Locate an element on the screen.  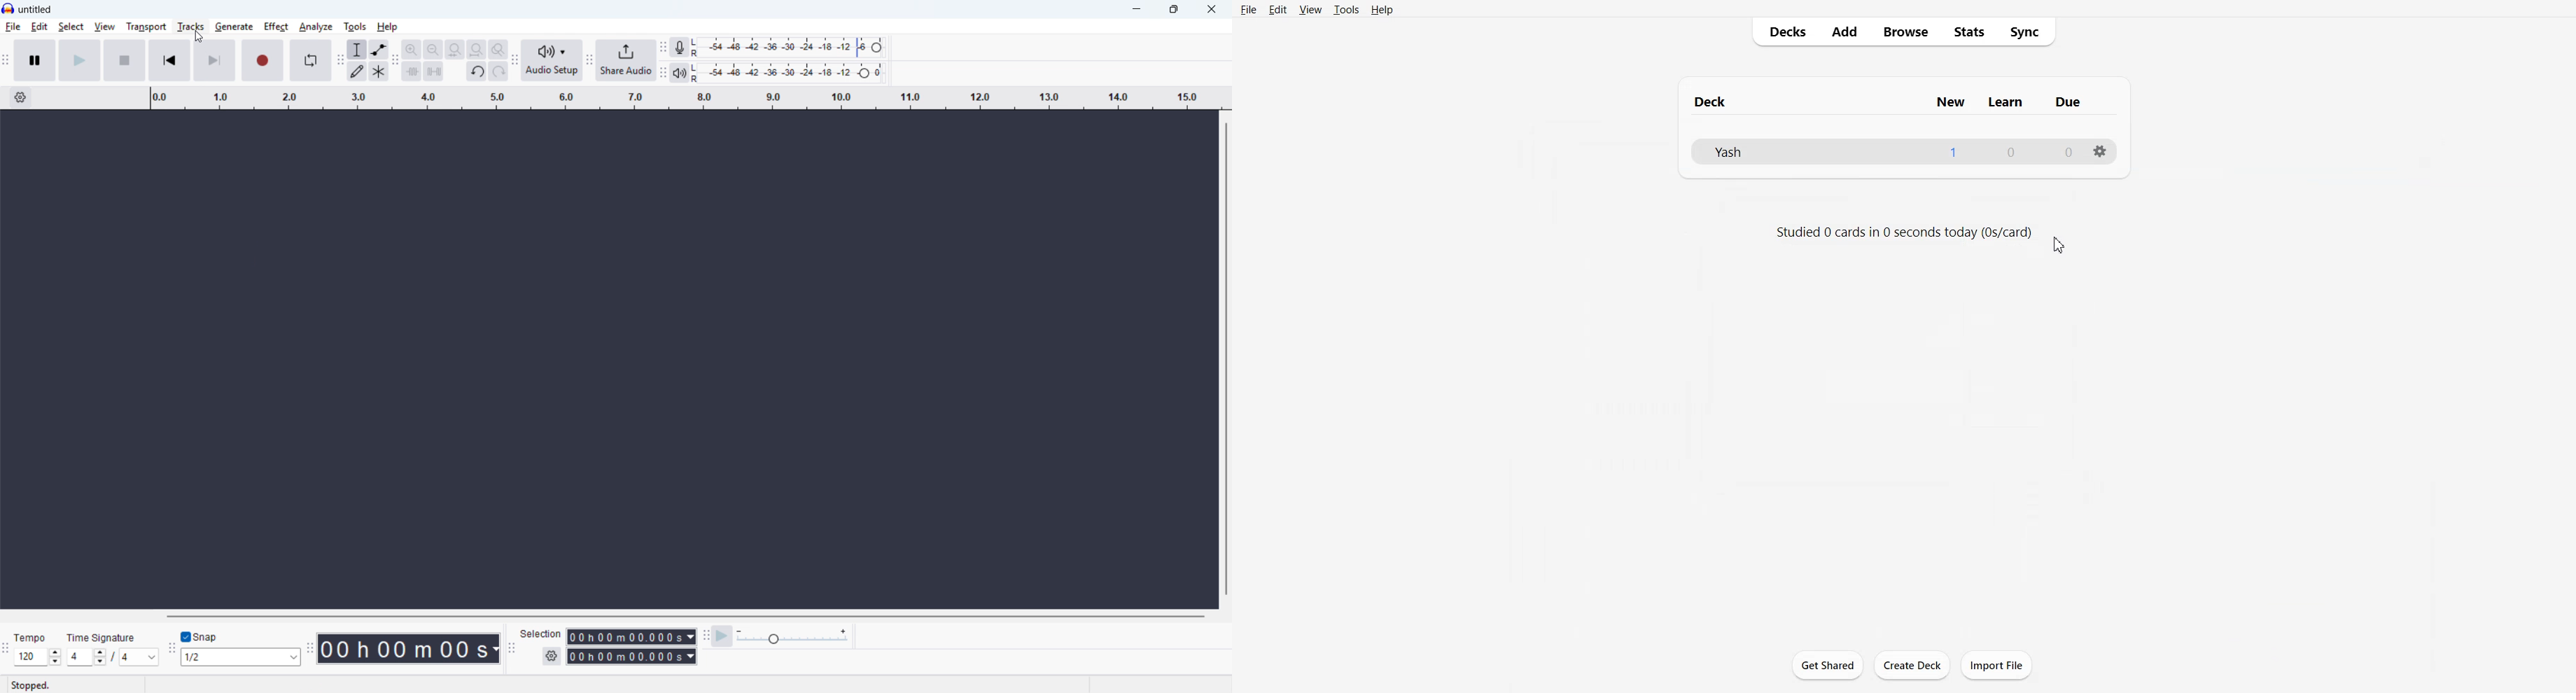
Add is located at coordinates (1844, 33).